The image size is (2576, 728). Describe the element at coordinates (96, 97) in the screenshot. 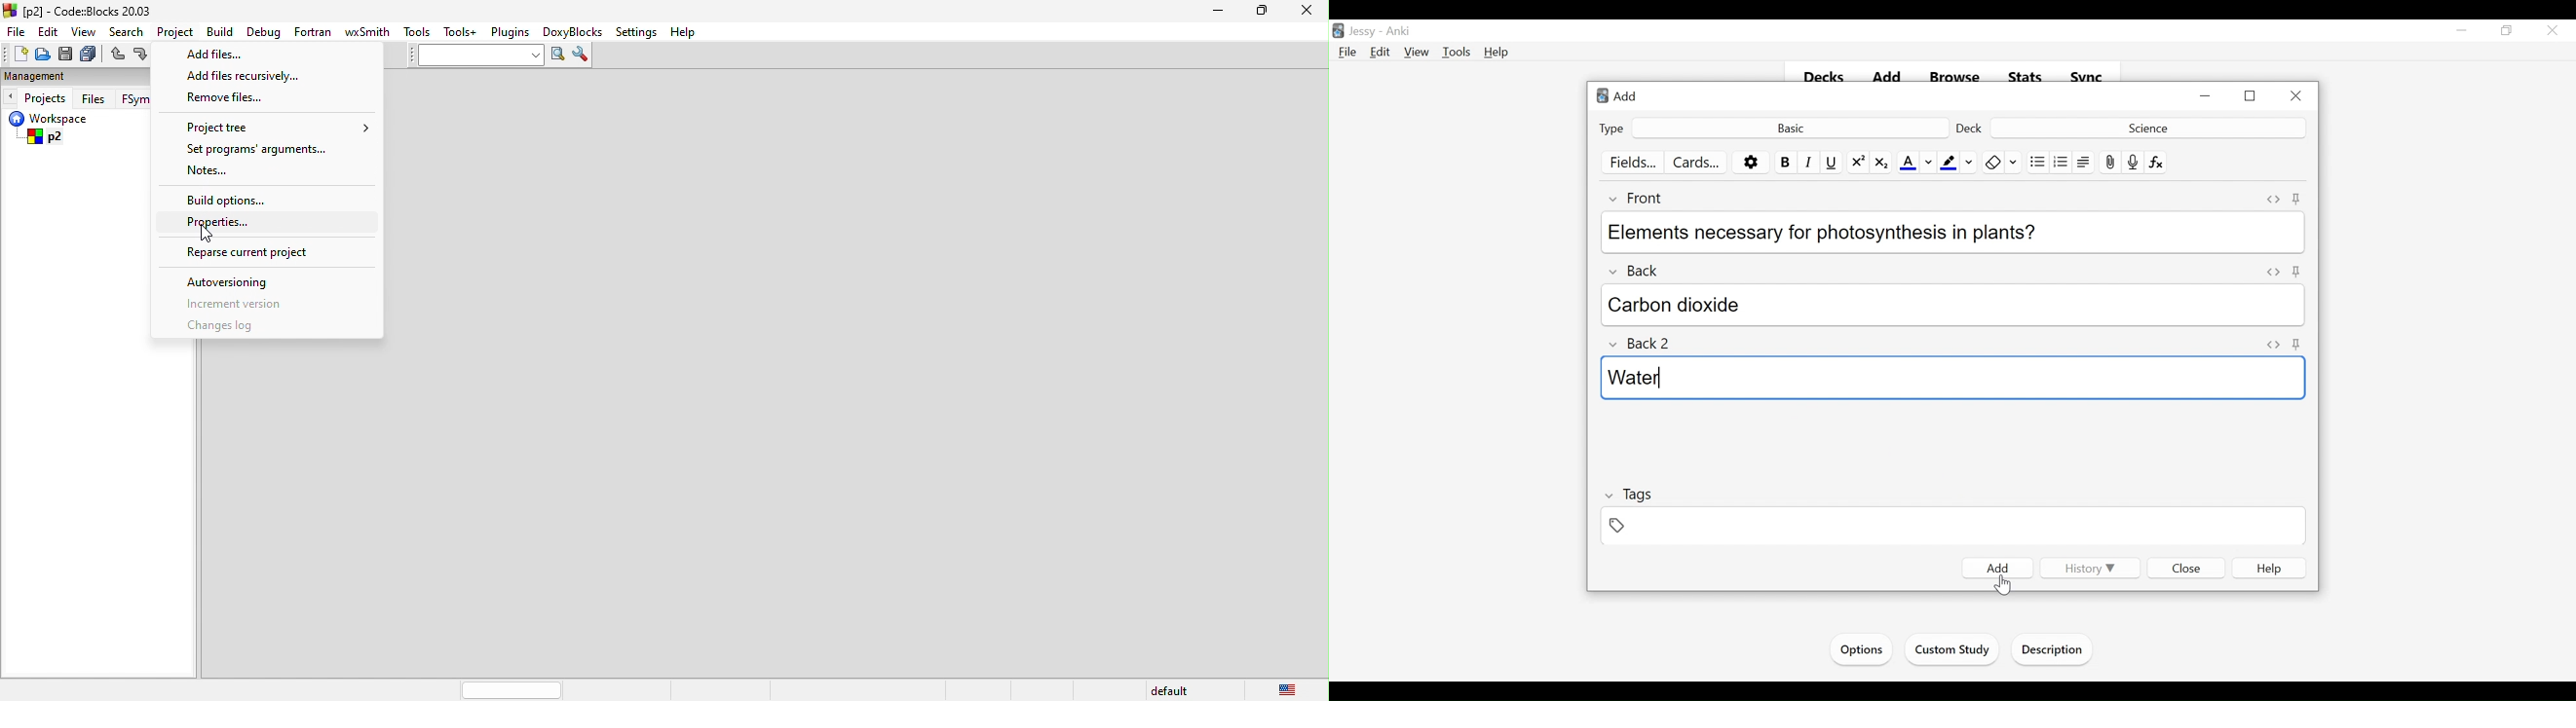

I see `files` at that location.